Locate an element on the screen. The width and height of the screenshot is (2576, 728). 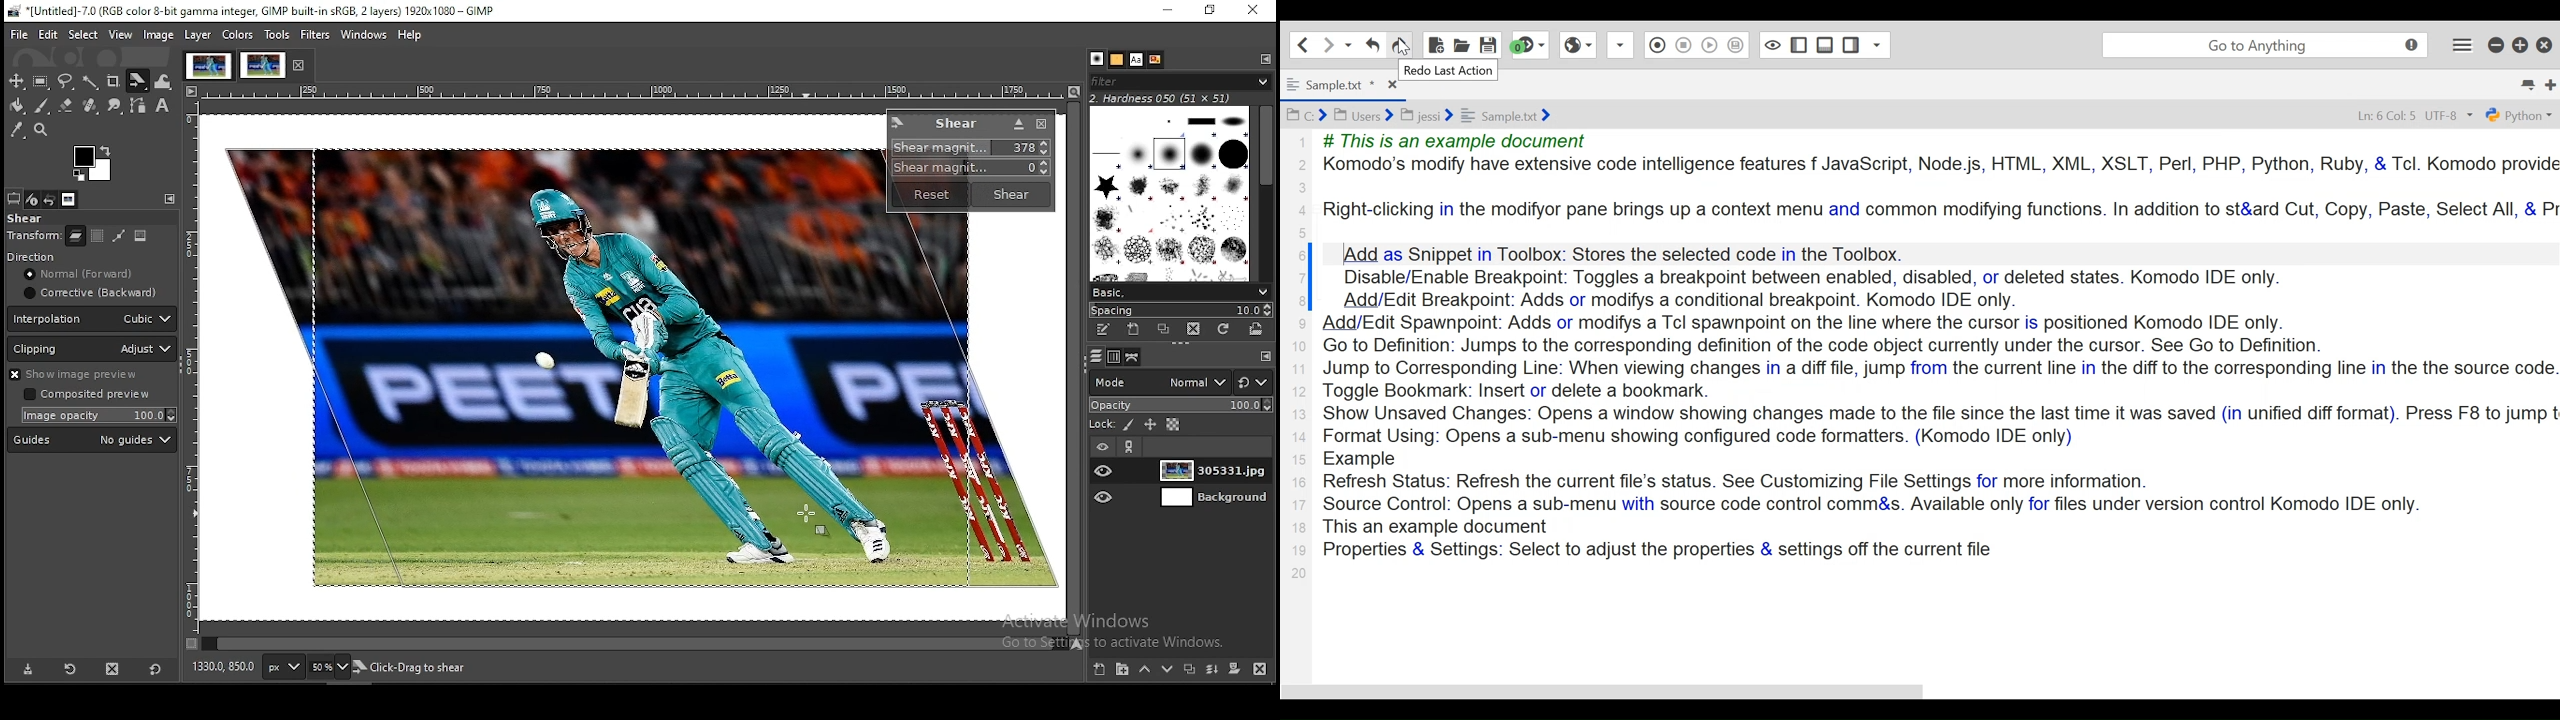
guide is located at coordinates (91, 440).